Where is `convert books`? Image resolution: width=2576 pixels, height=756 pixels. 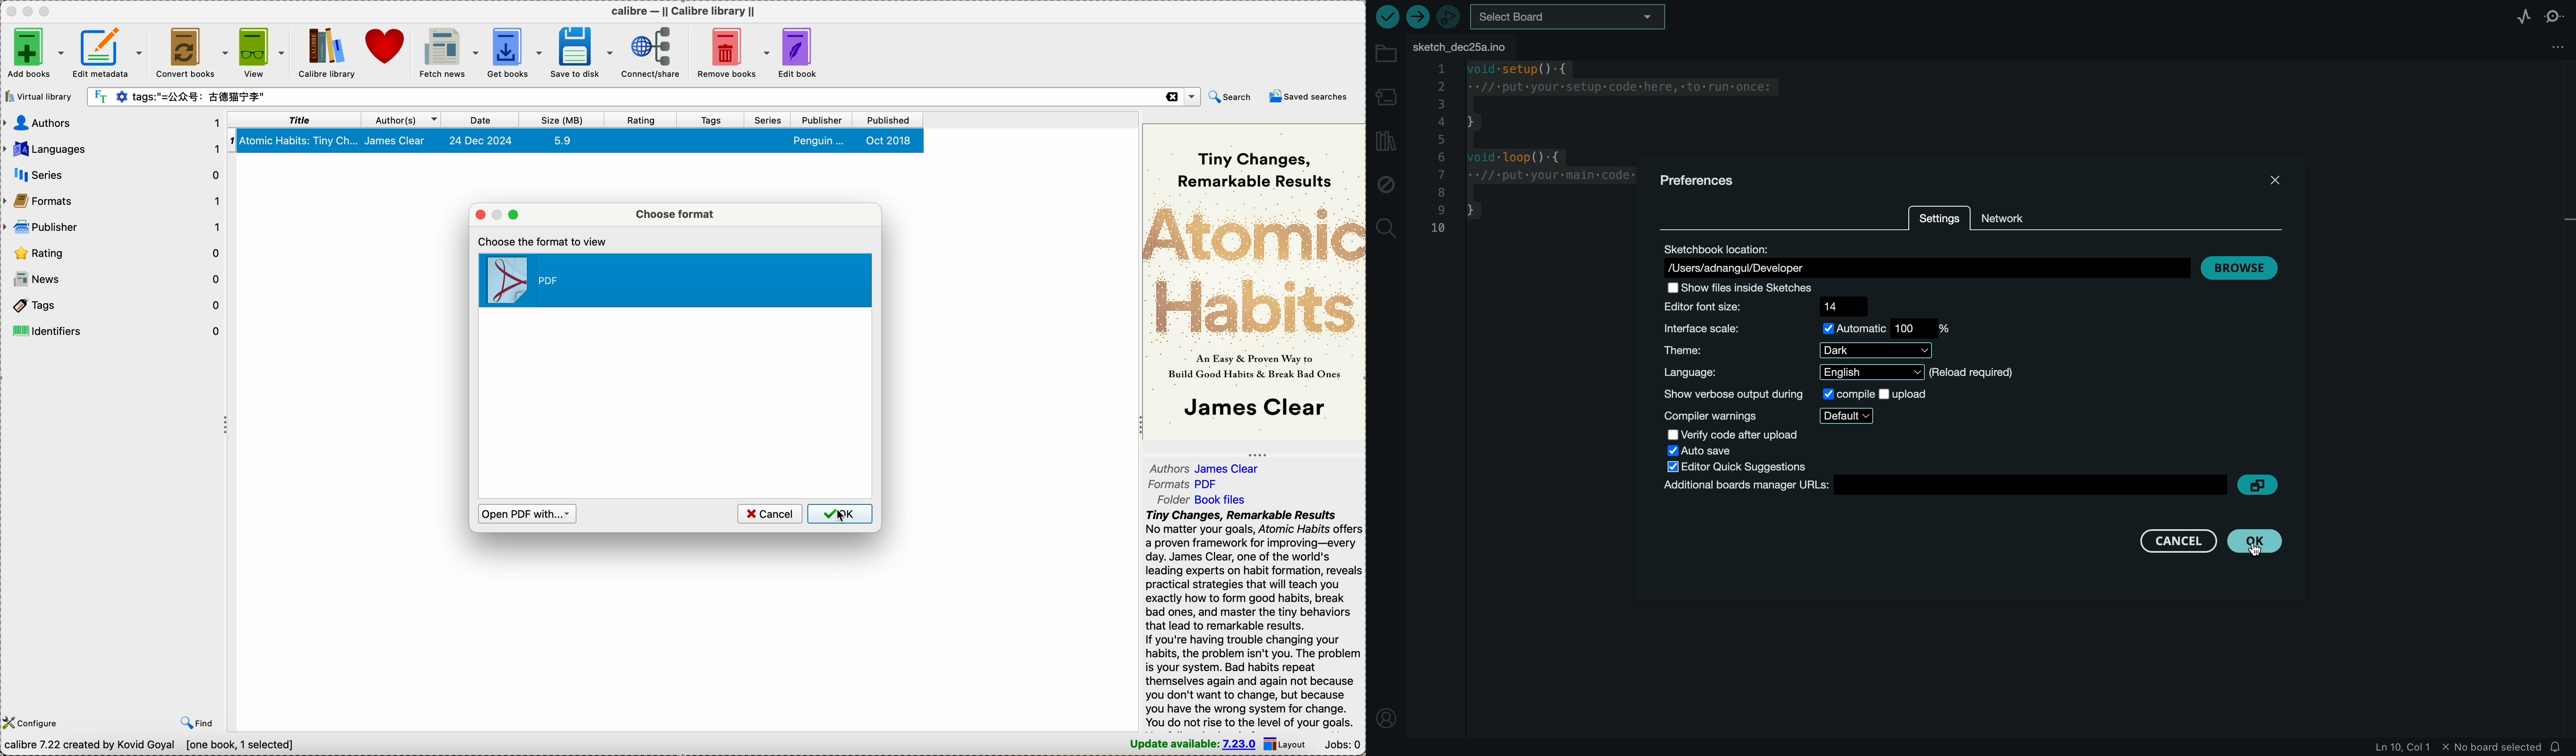
convert books is located at coordinates (192, 51).